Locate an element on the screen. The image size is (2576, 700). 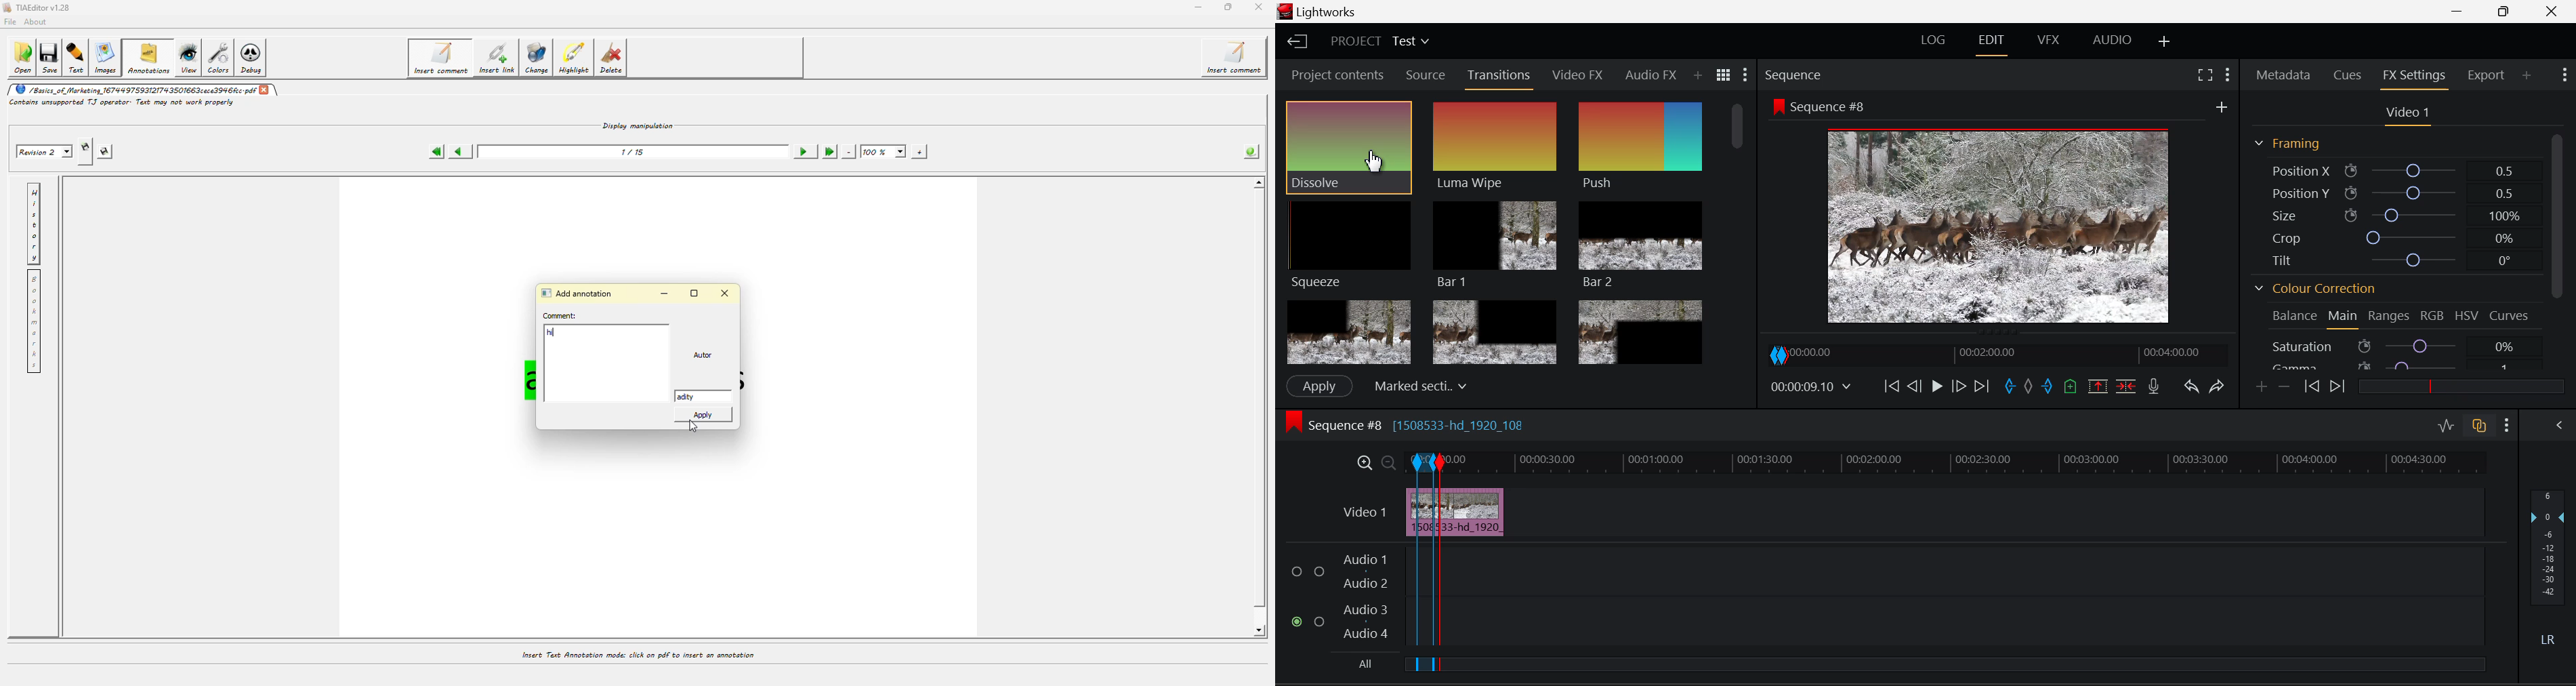
Window Title is located at coordinates (1318, 12).